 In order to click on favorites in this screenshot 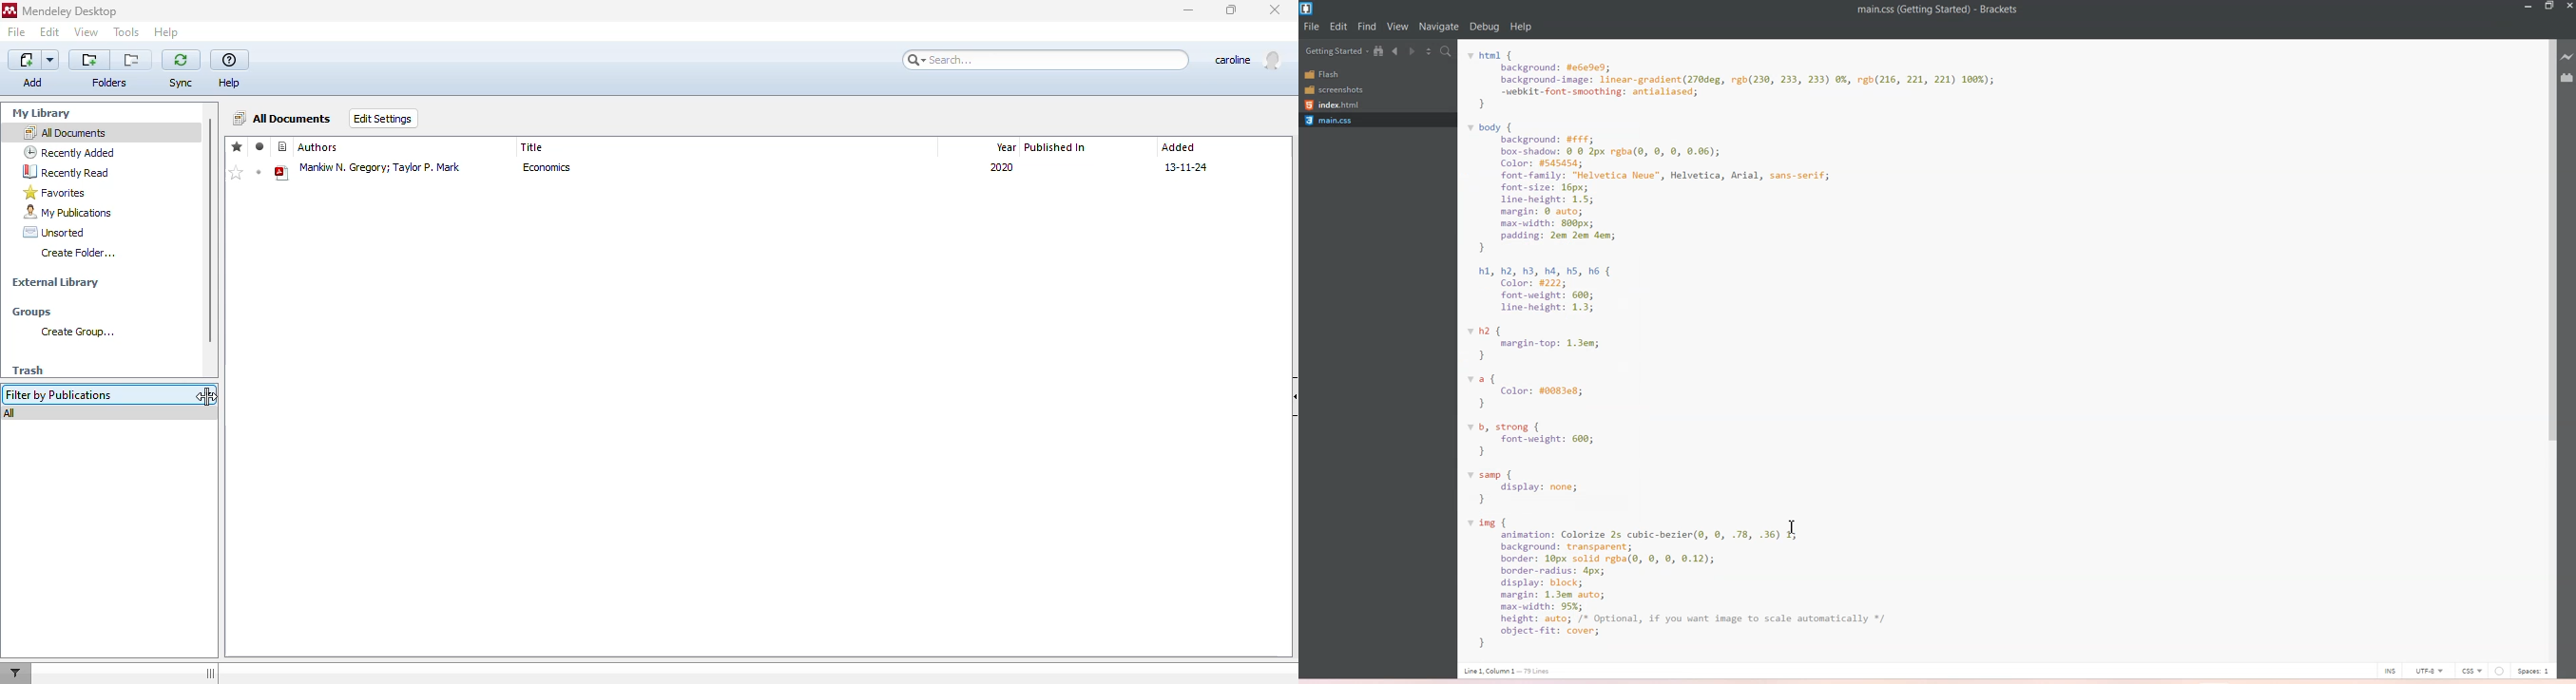, I will do `click(55, 193)`.